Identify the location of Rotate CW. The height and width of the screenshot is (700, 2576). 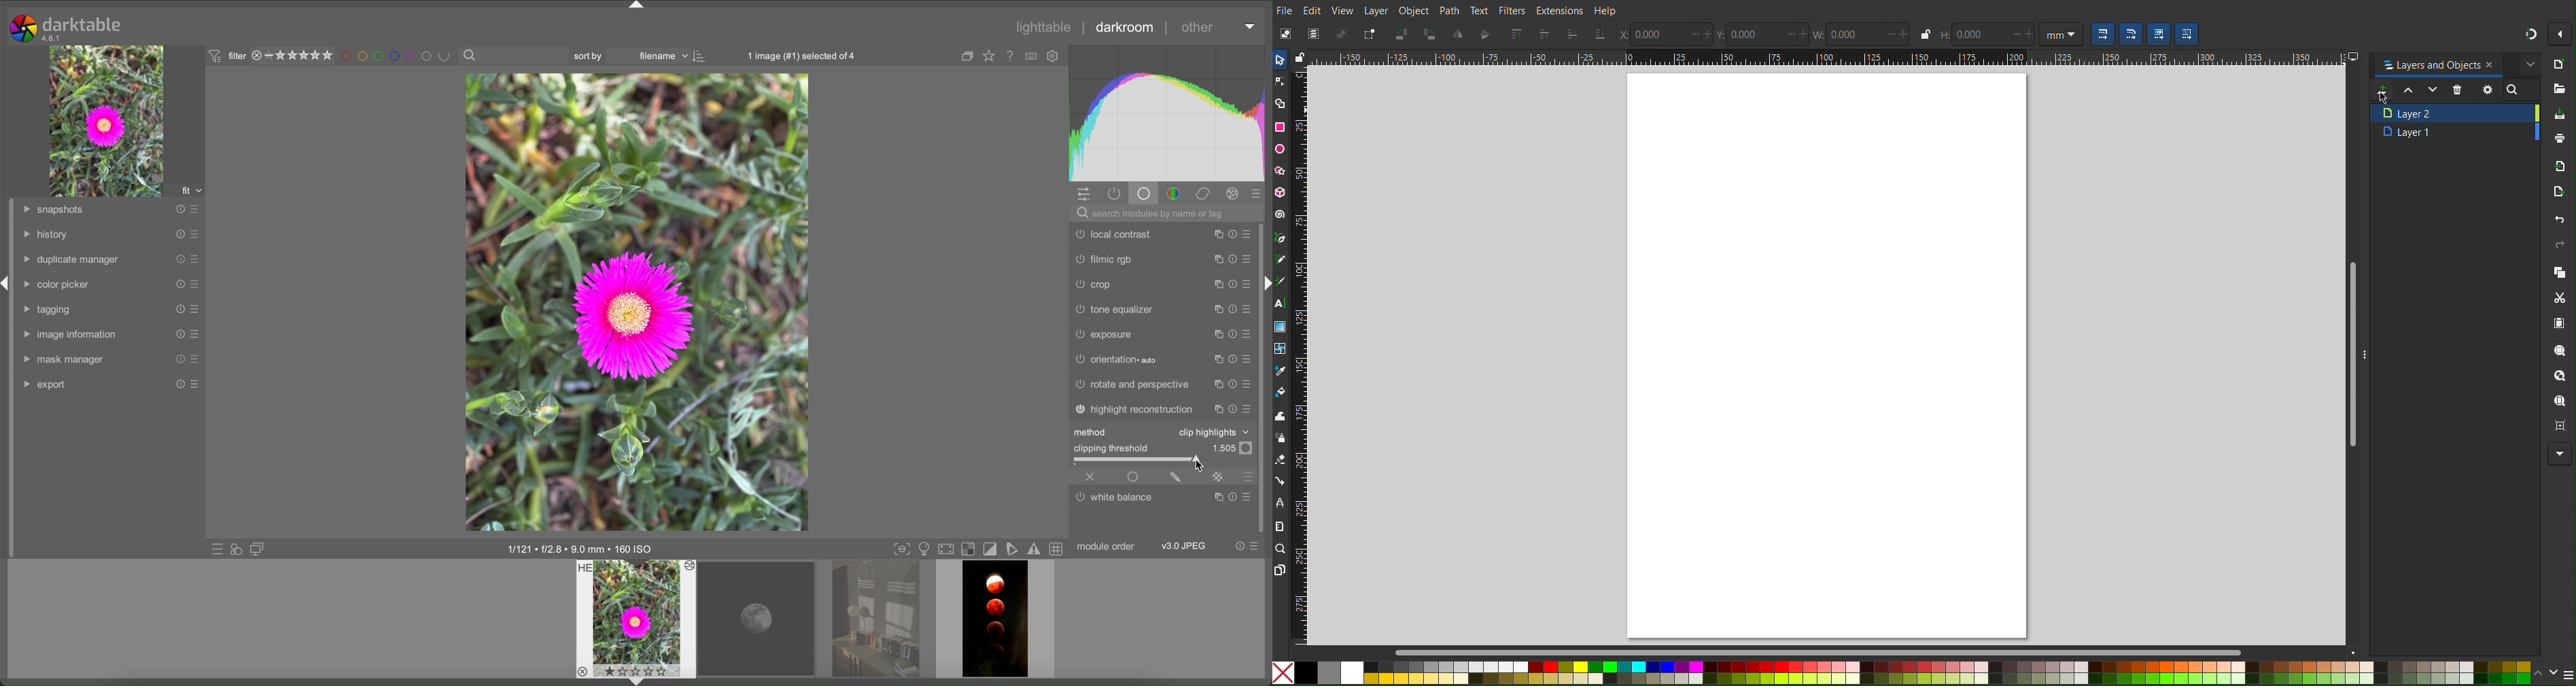
(1429, 35).